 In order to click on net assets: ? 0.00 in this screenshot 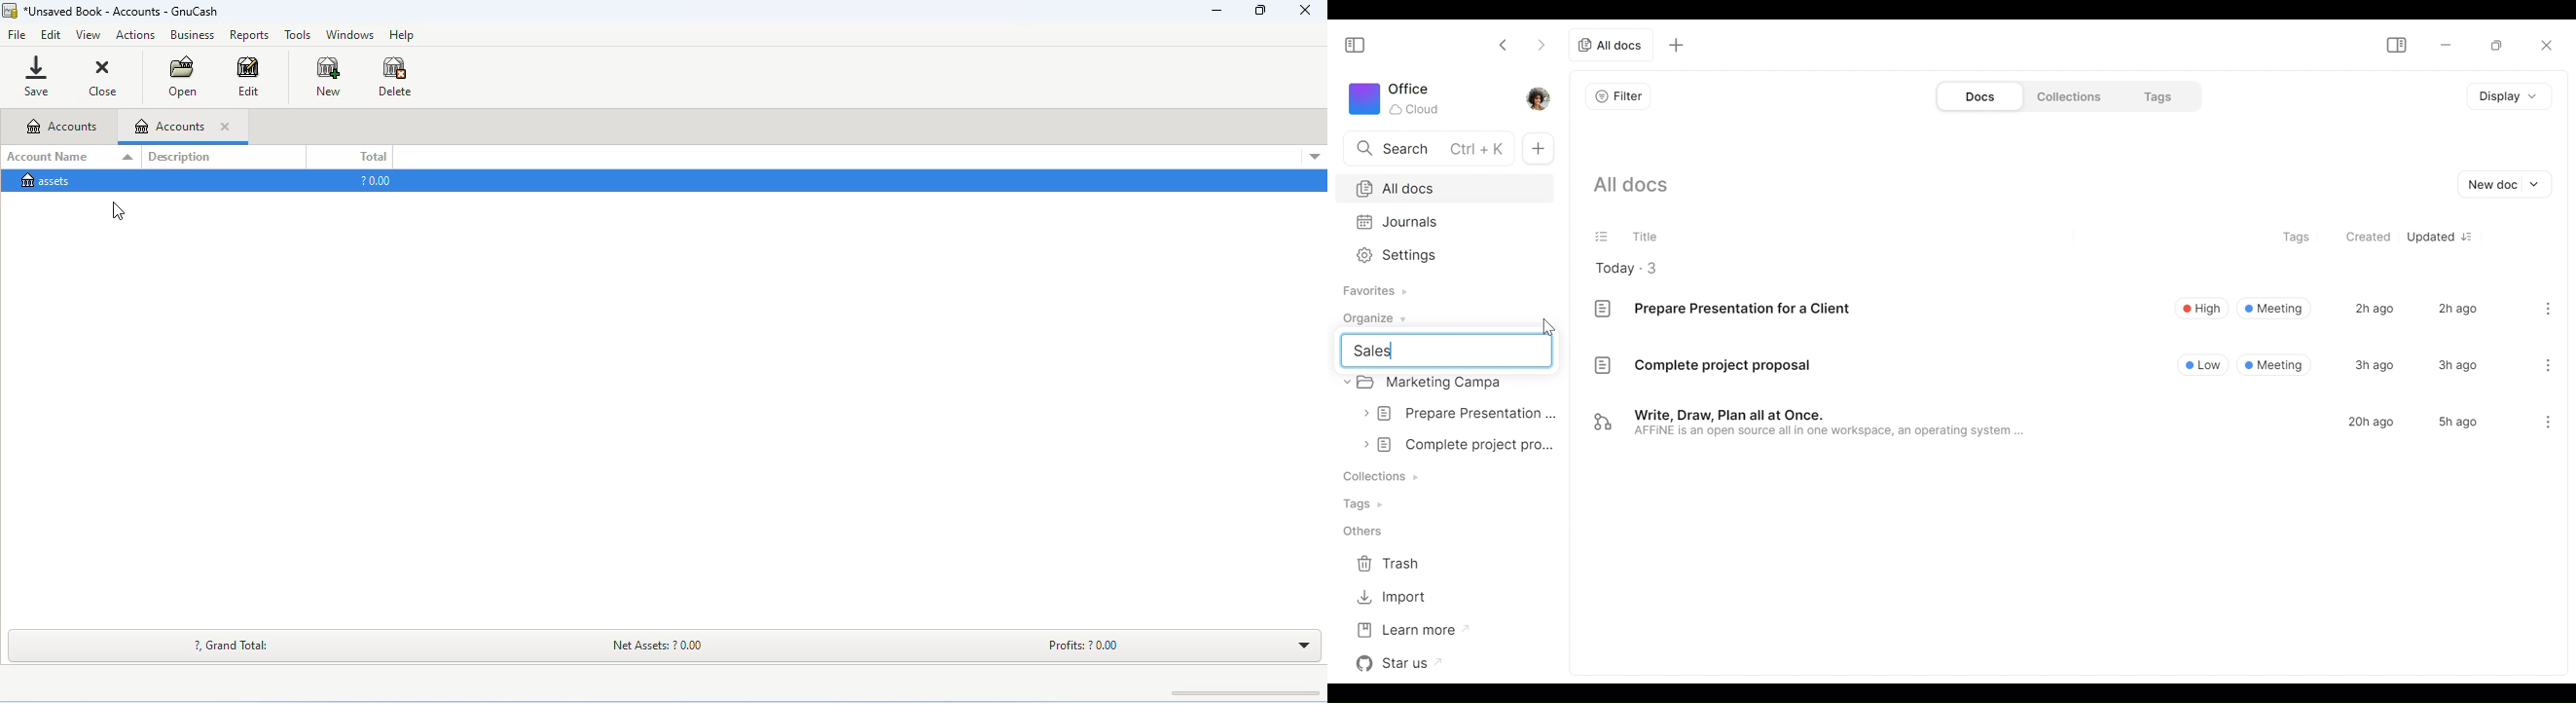, I will do `click(673, 646)`.